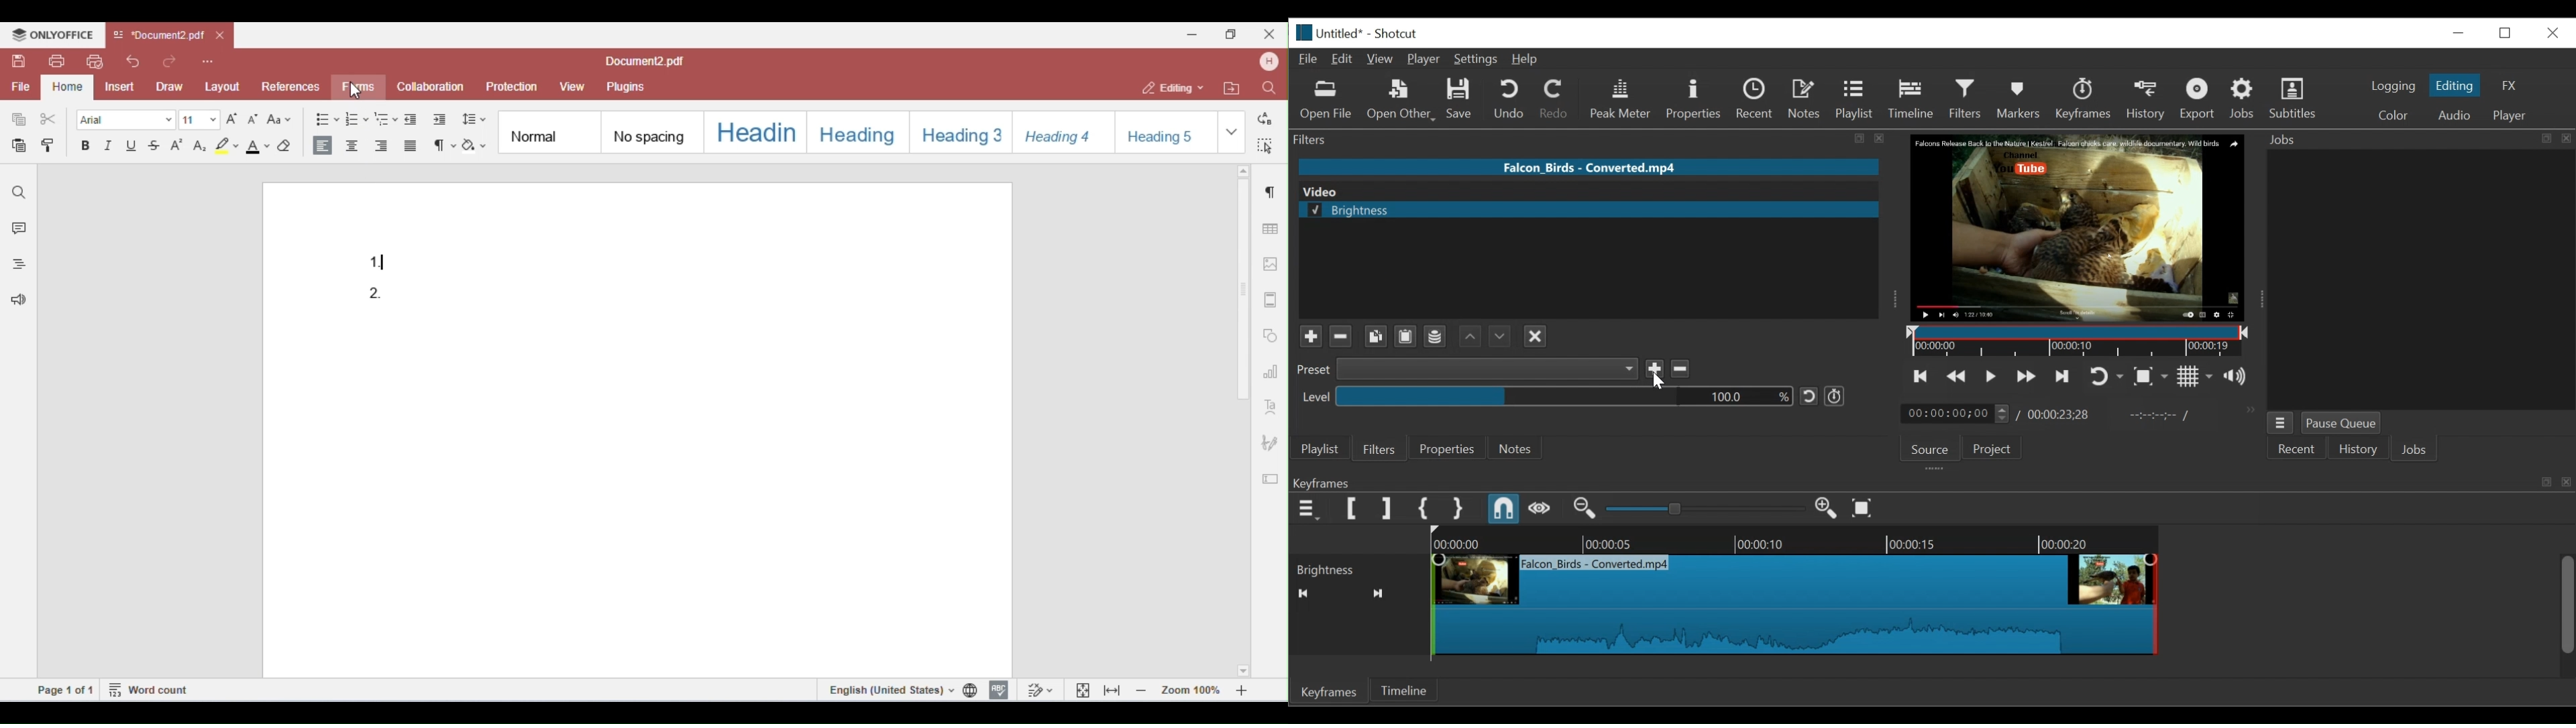 The width and height of the screenshot is (2576, 728). I want to click on Recent, so click(1756, 99).